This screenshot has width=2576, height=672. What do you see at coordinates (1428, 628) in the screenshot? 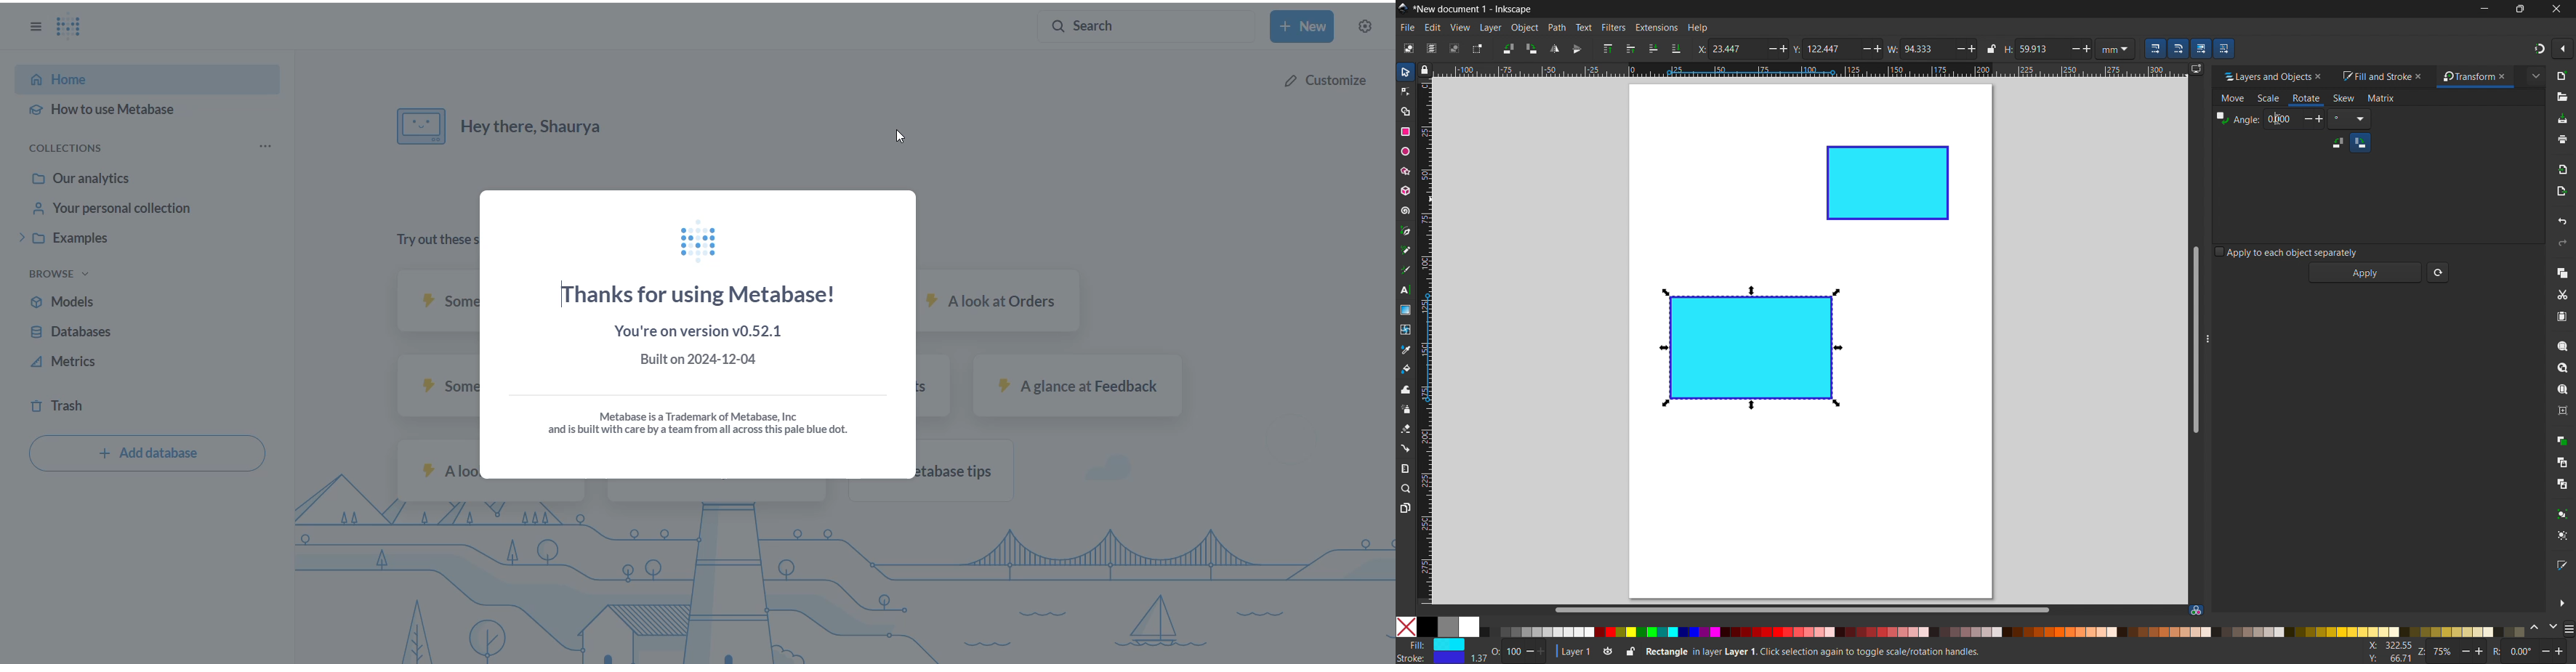
I see `Solid Black` at bounding box center [1428, 628].